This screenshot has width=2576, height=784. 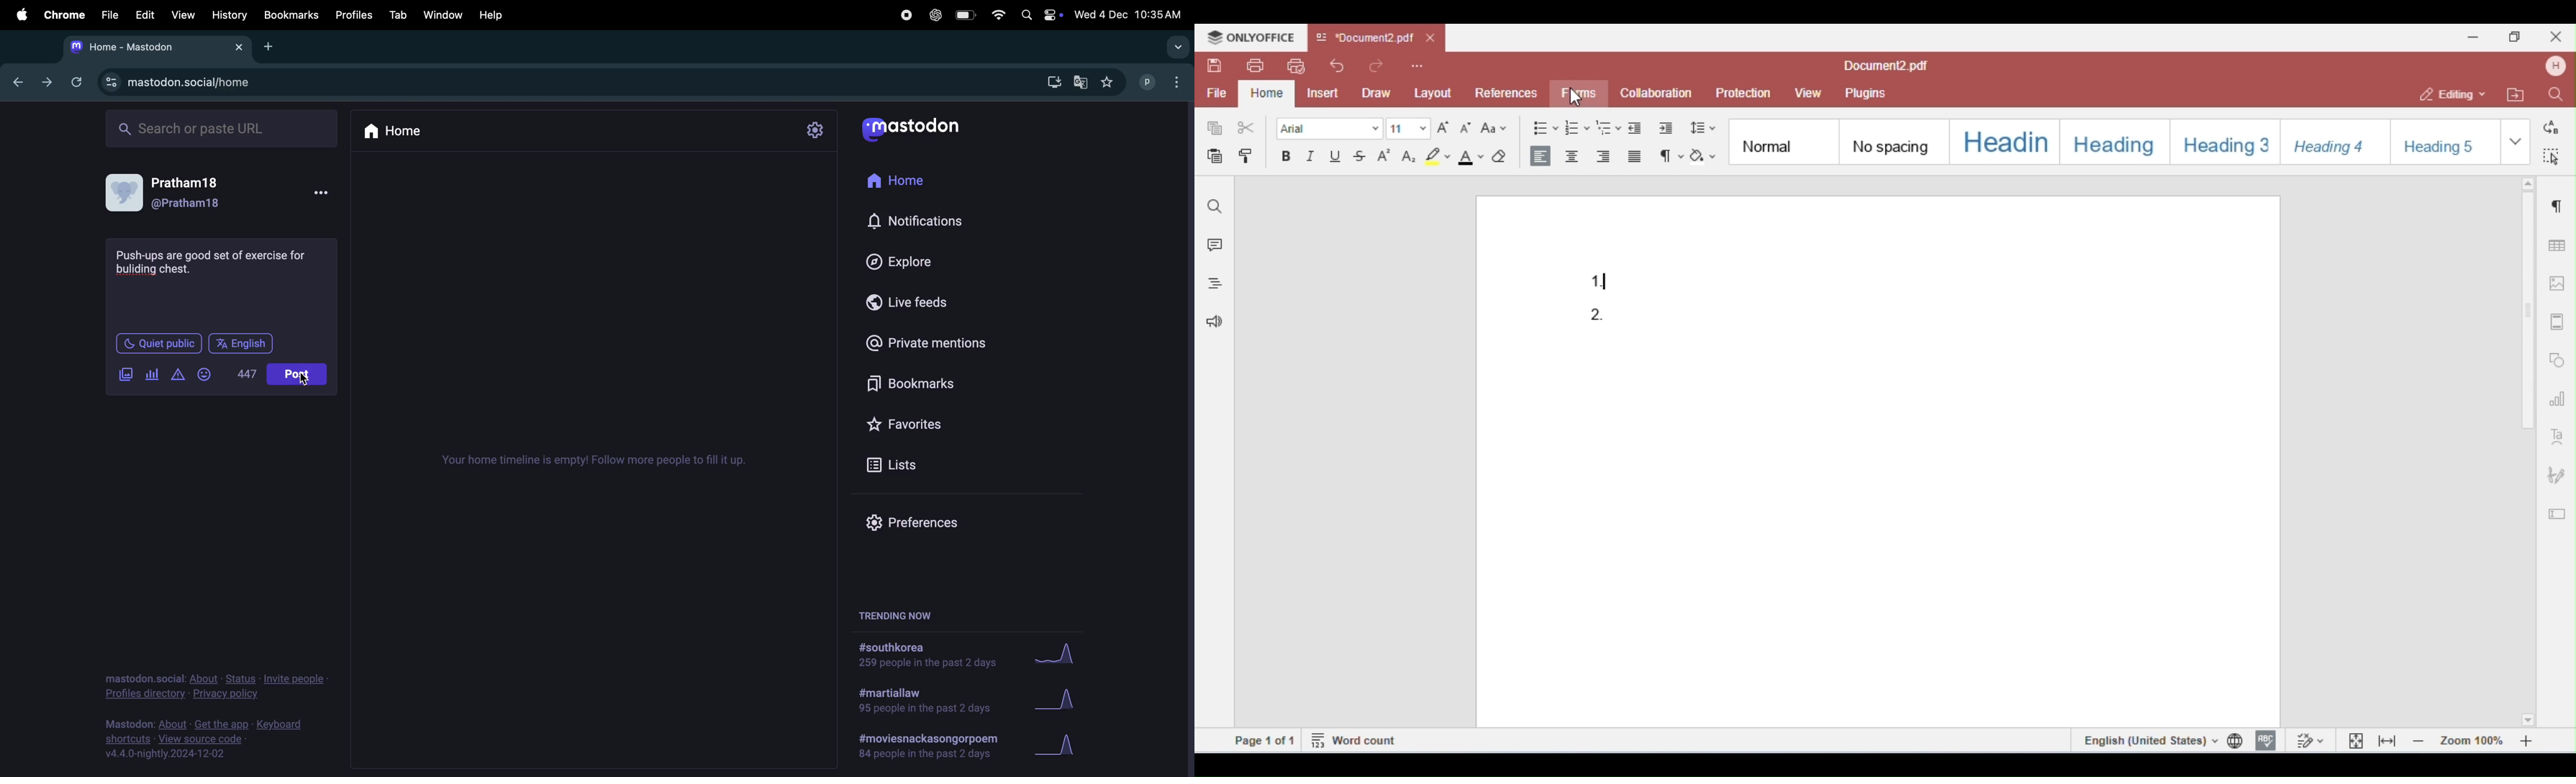 I want to click on prefrences, so click(x=908, y=523).